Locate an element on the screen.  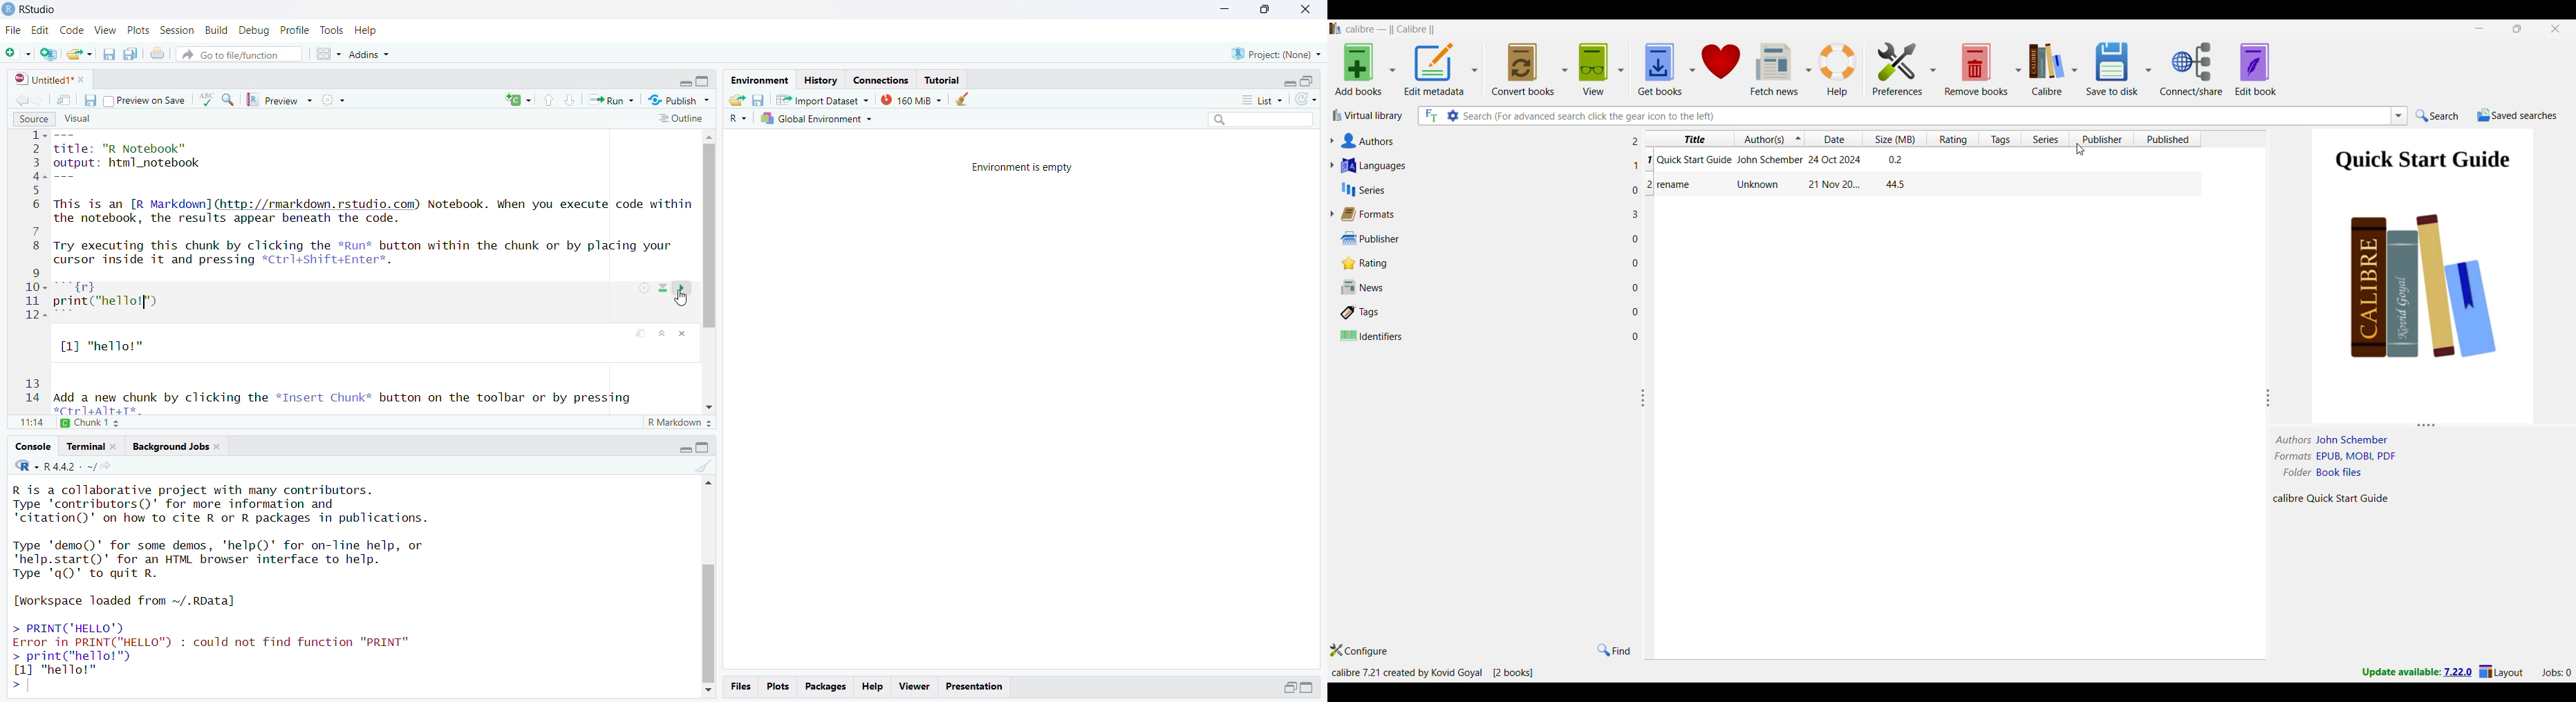
debug is located at coordinates (256, 31).